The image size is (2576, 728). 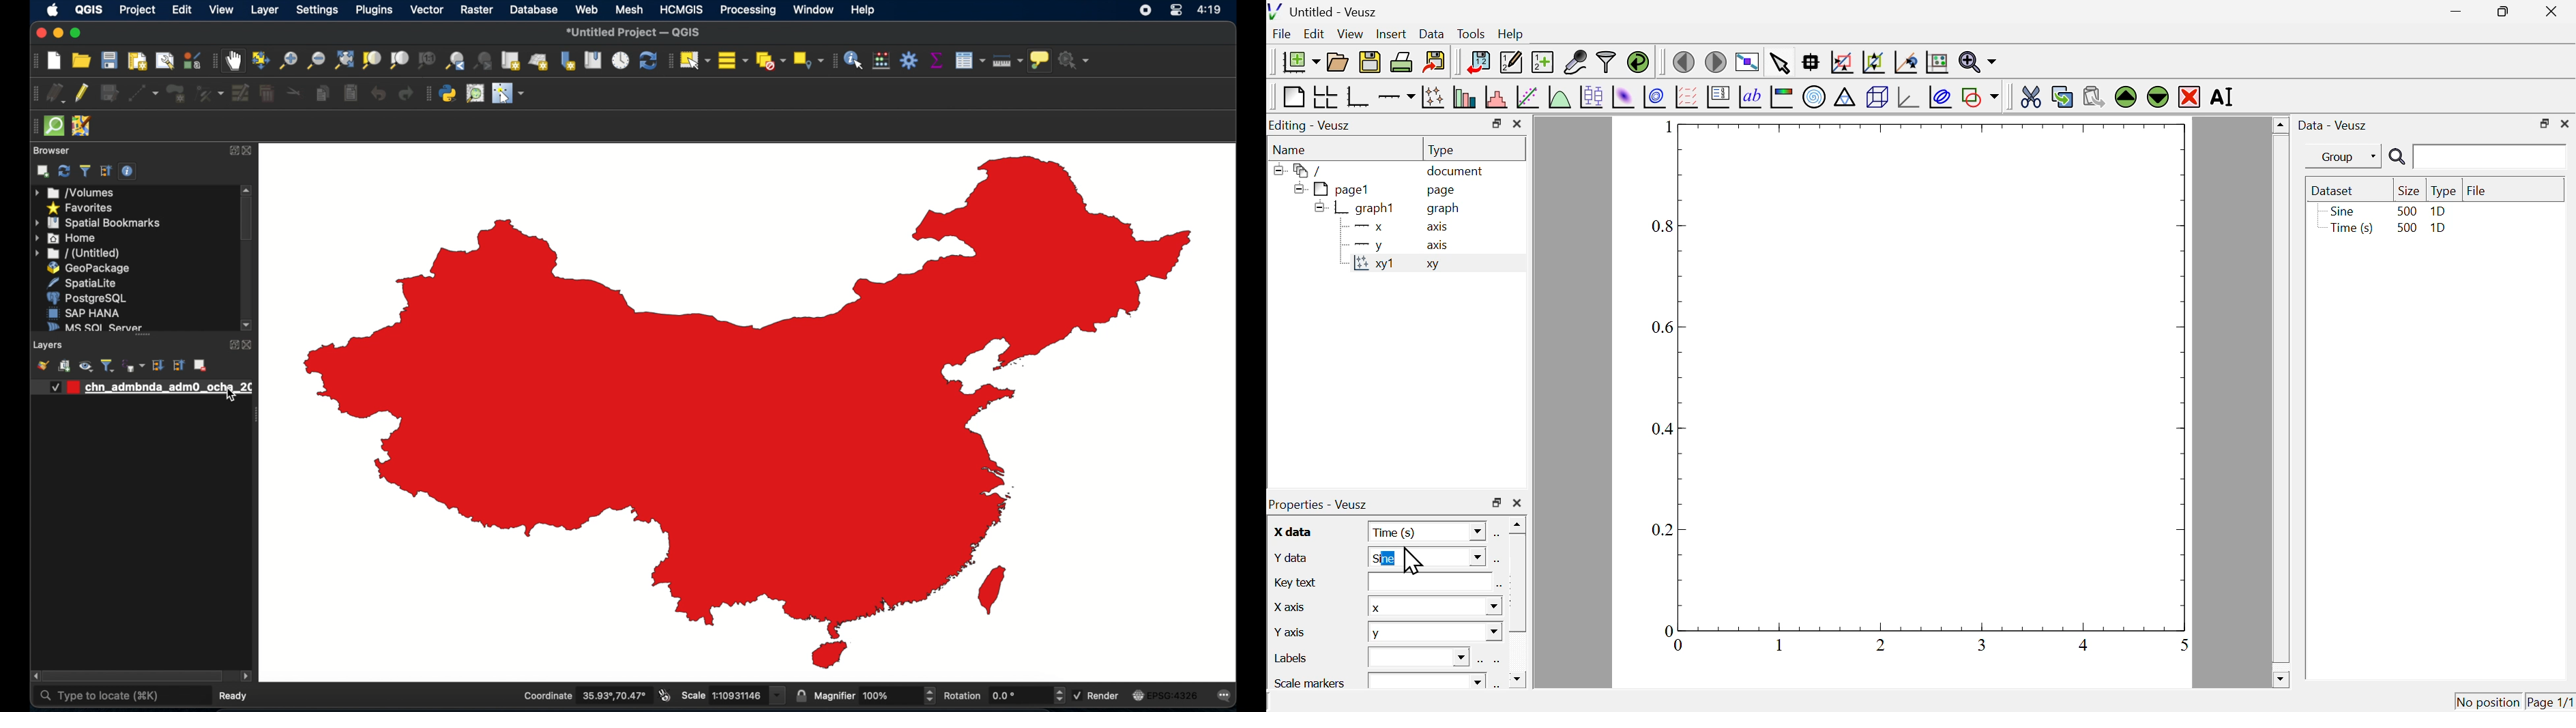 I want to click on 3d graph, so click(x=1908, y=98).